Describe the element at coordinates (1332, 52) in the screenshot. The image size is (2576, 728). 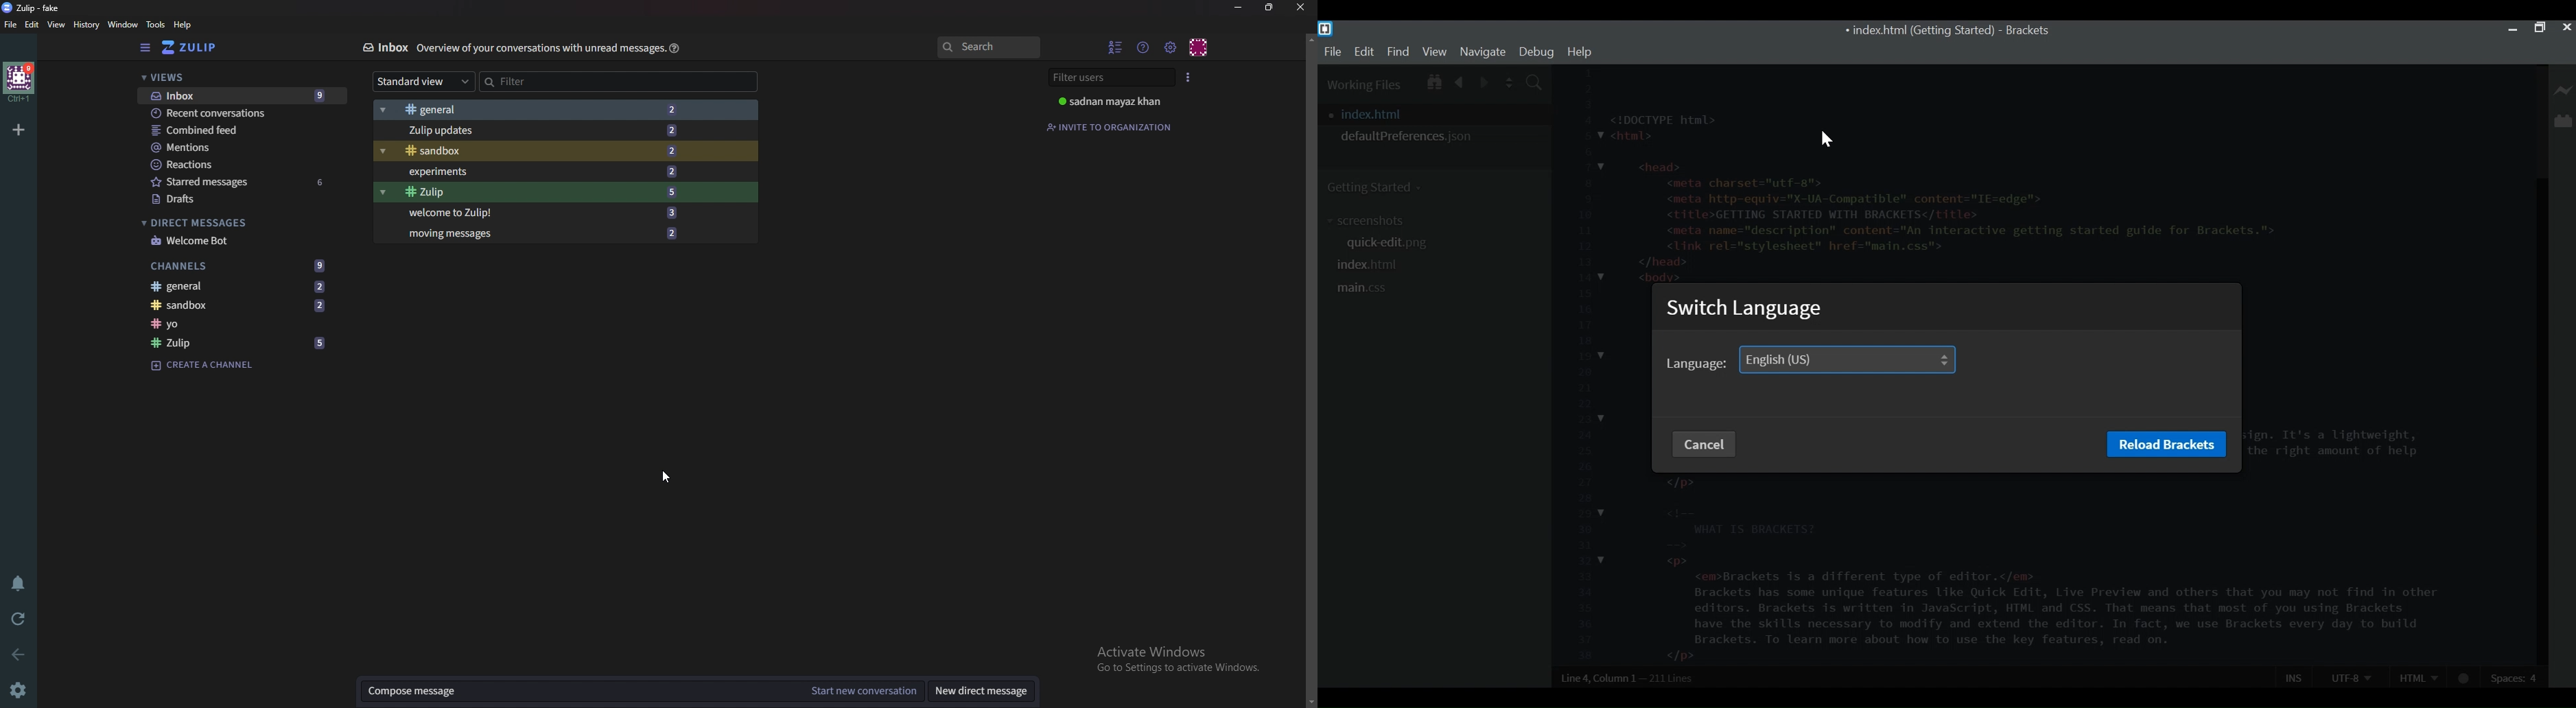
I see `File` at that location.